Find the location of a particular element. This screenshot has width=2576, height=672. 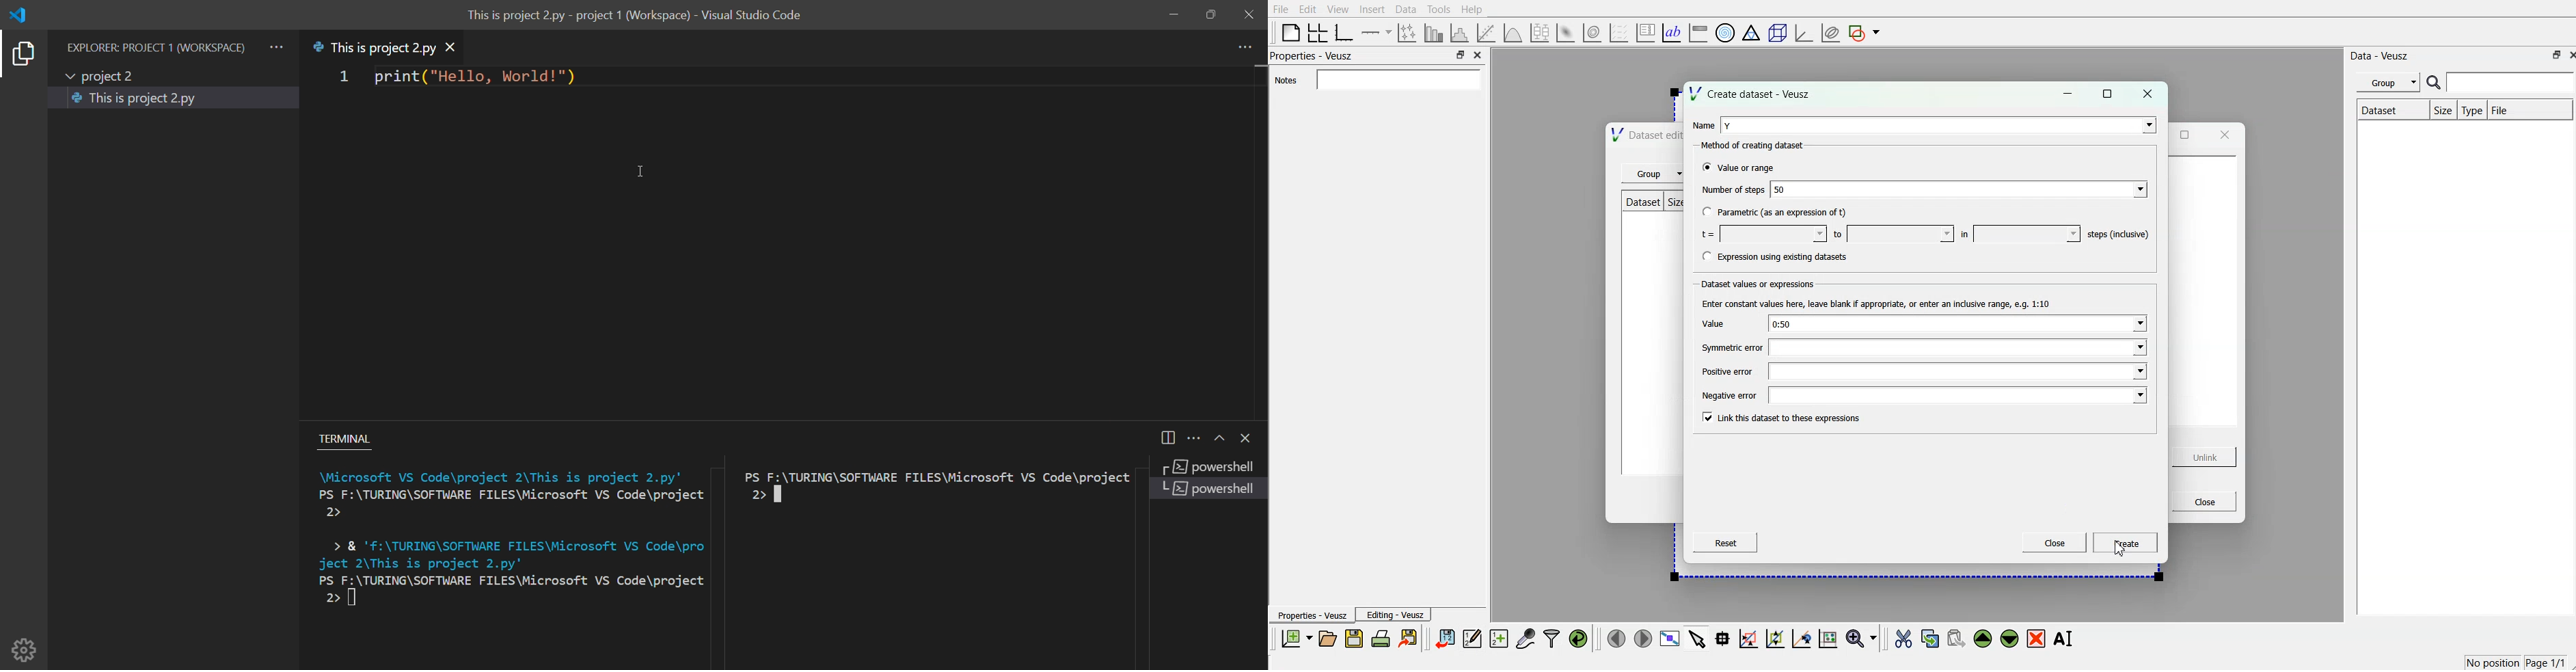

select items is located at coordinates (1696, 640).